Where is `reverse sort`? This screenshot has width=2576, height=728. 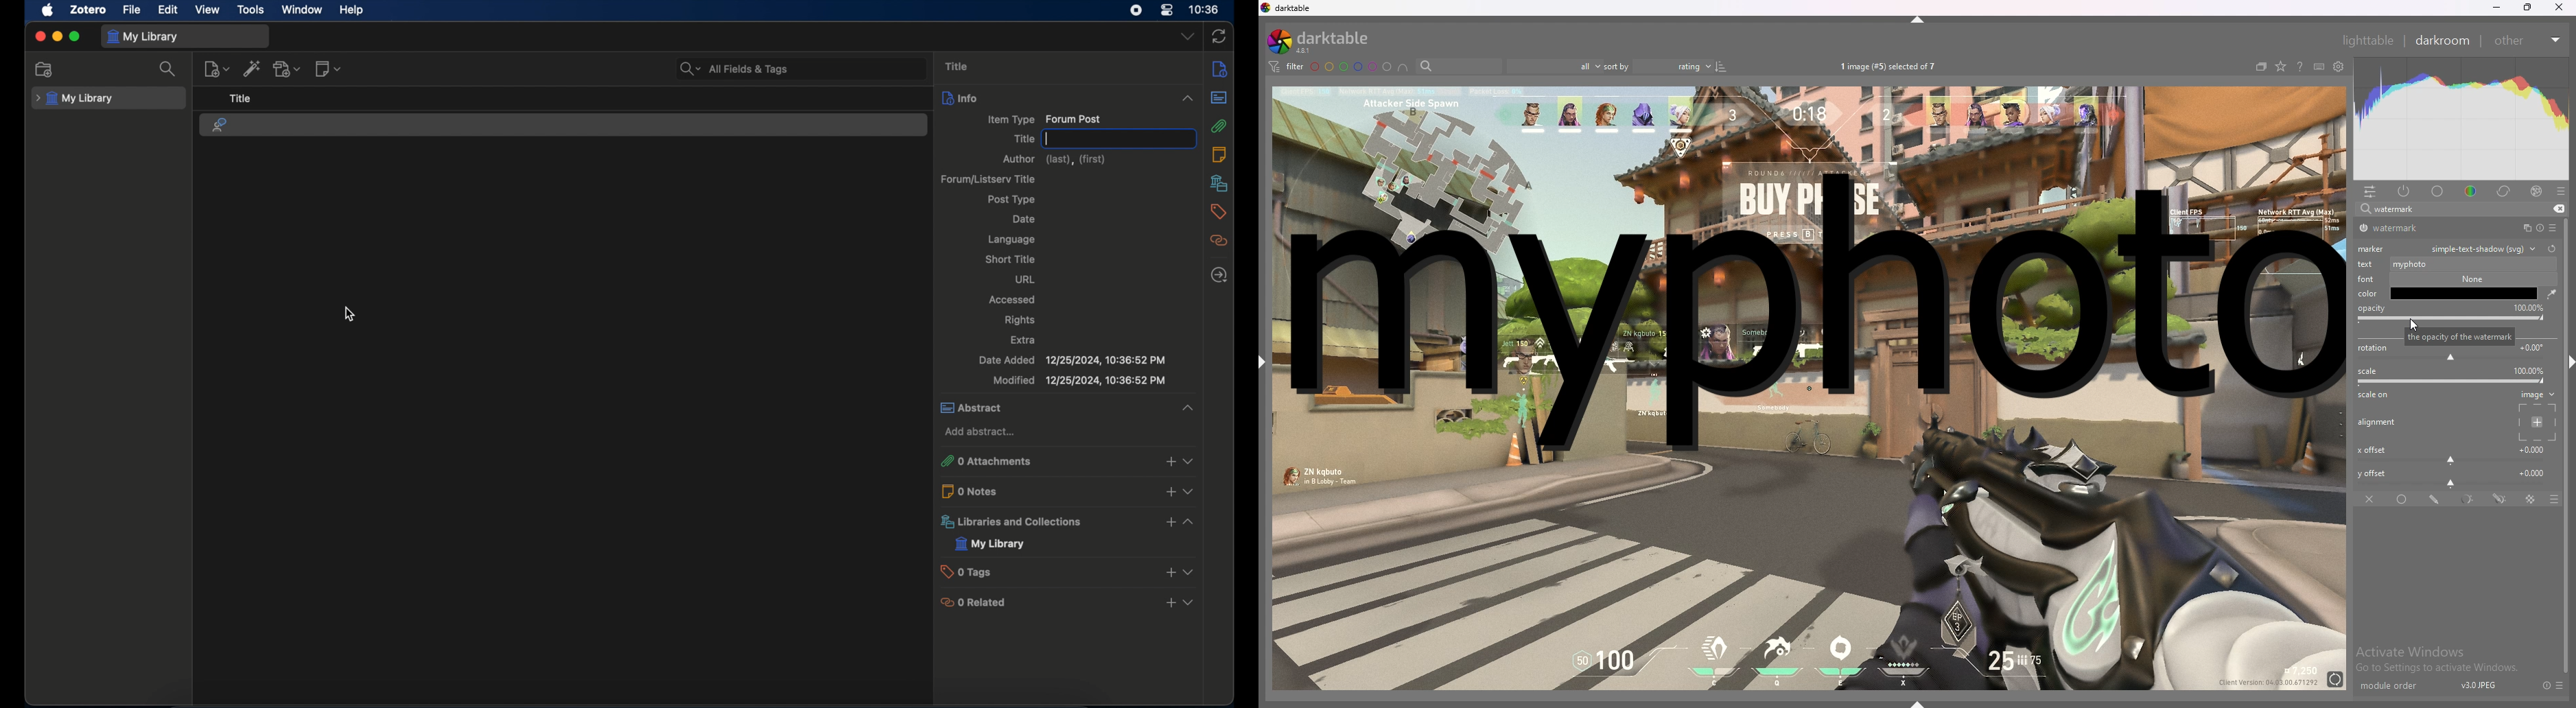 reverse sort is located at coordinates (1721, 66).